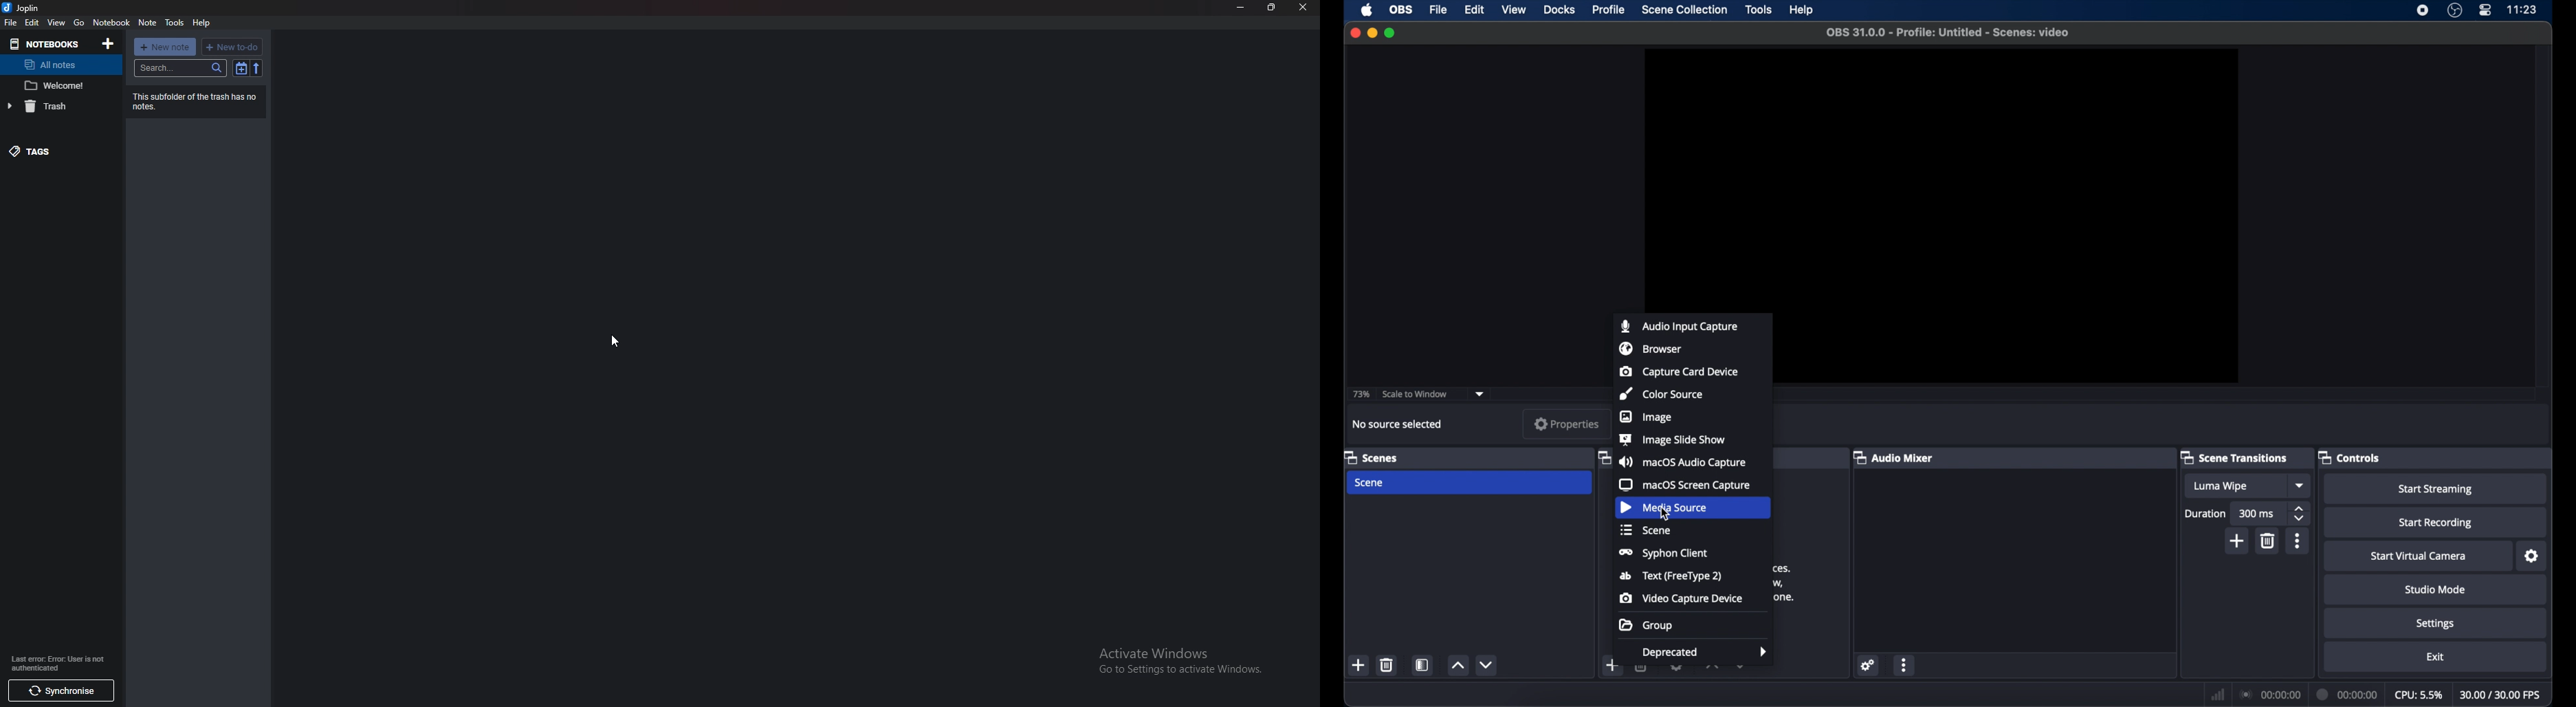 The height and width of the screenshot is (728, 2576). I want to click on Tools, so click(175, 23).